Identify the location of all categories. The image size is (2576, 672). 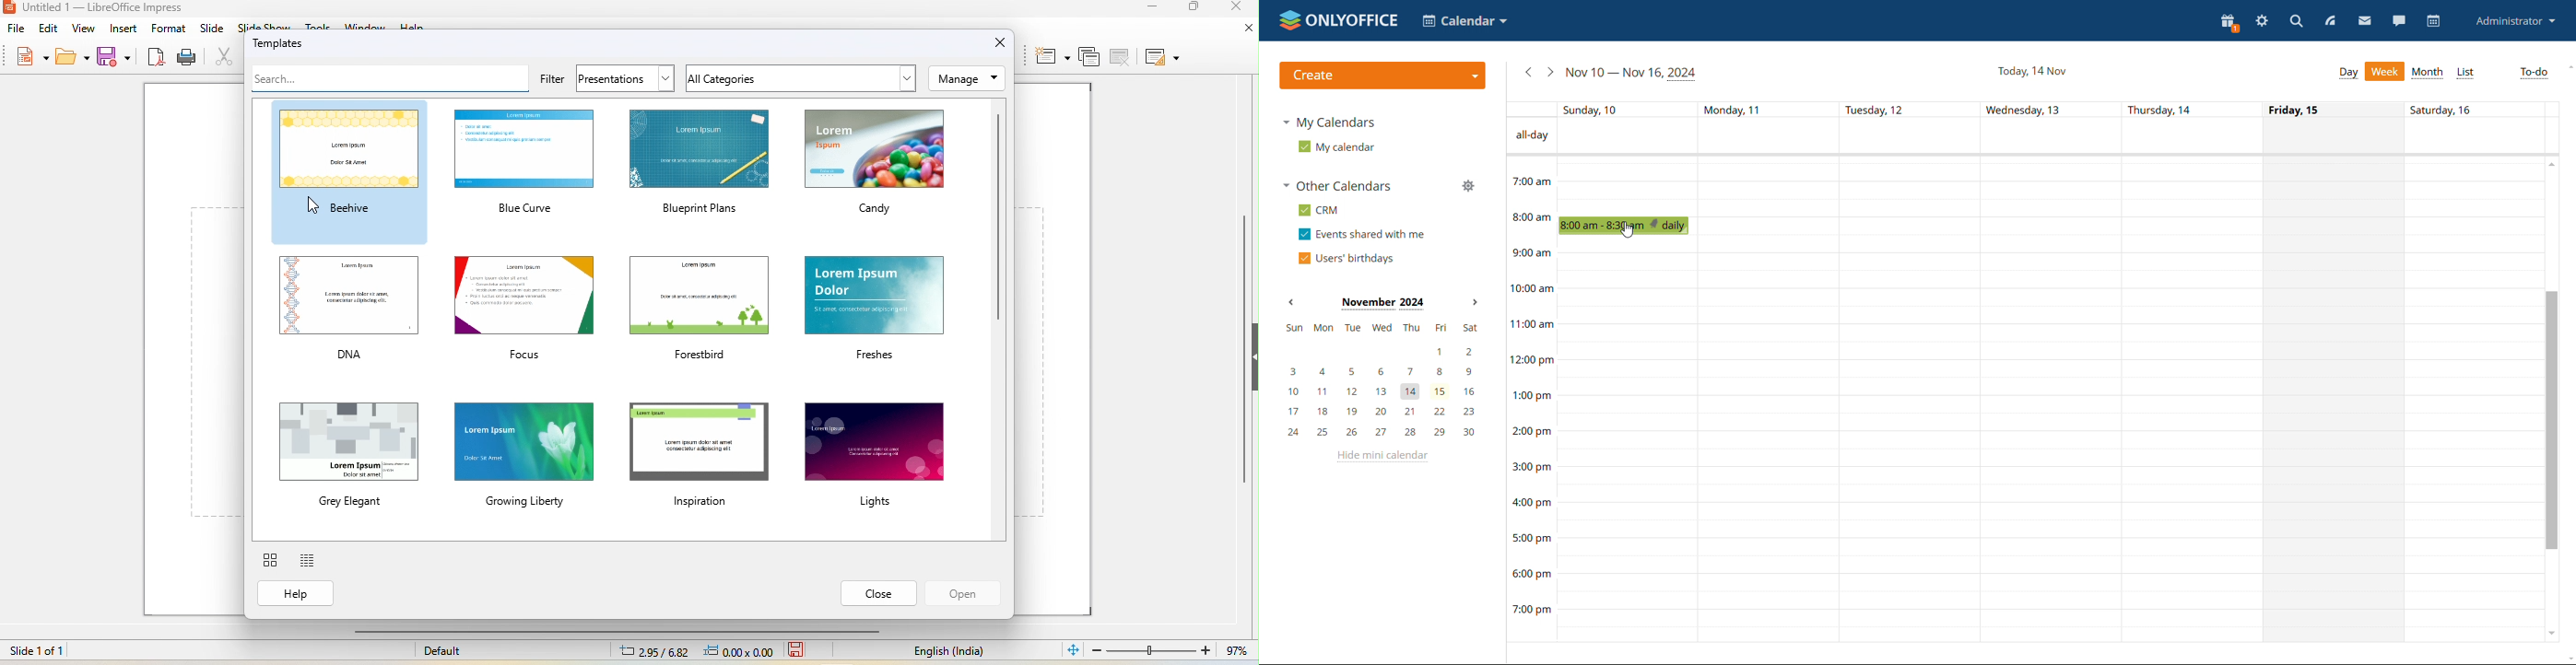
(801, 78).